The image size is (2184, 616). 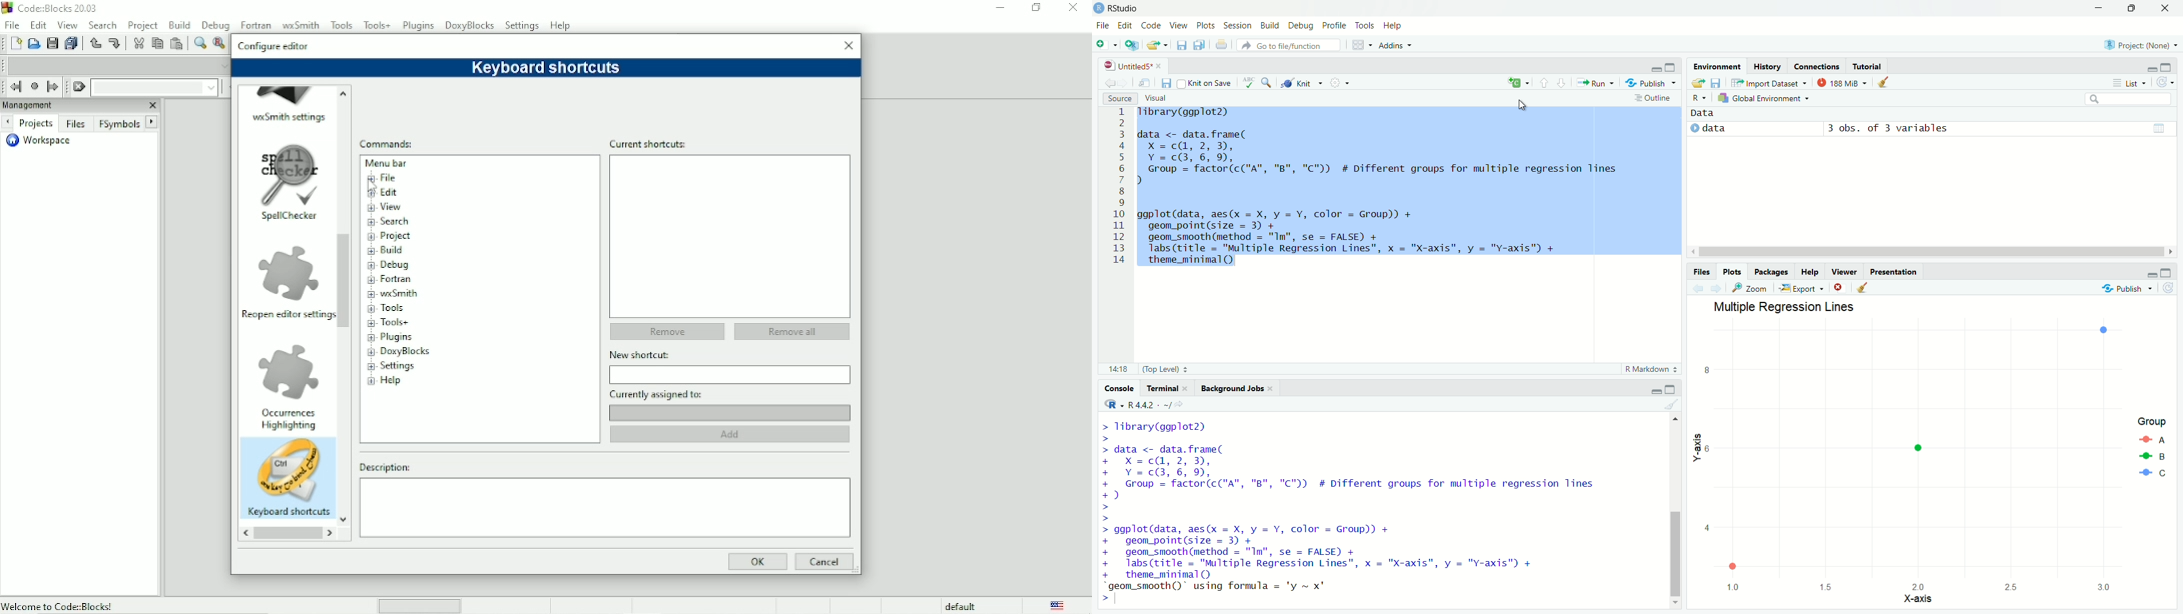 I want to click on zoom, so click(x=1750, y=290).